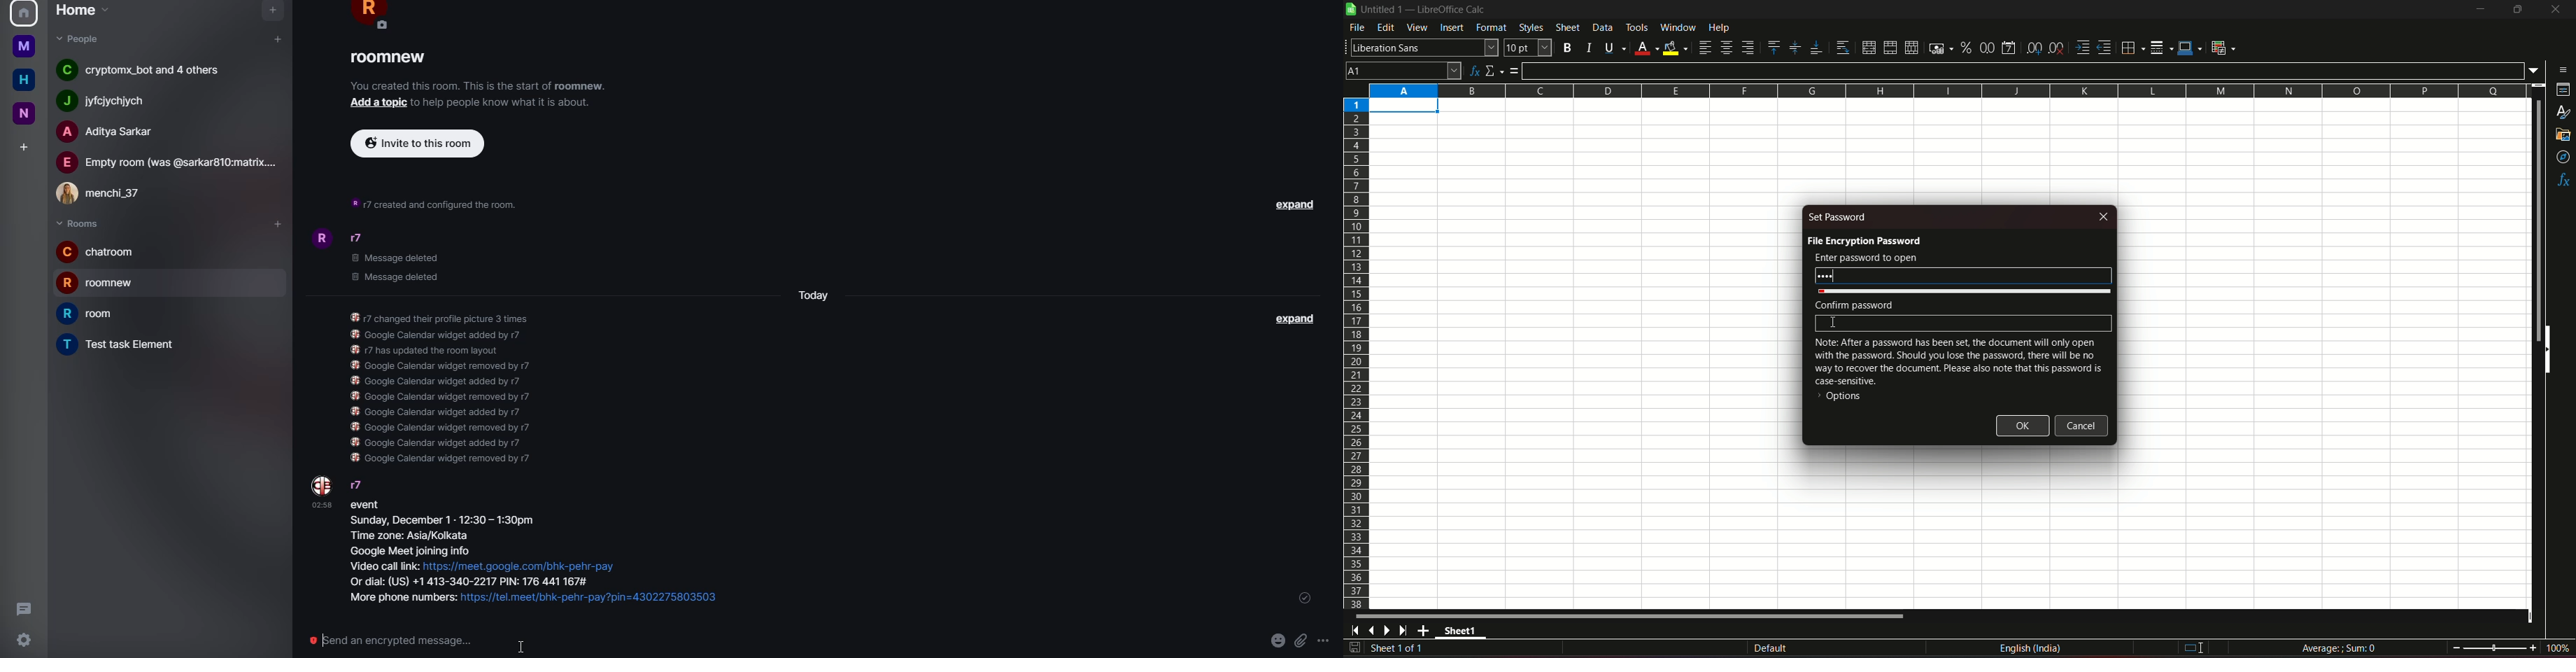 The height and width of the screenshot is (672, 2576). I want to click on function wizard, so click(1473, 69).